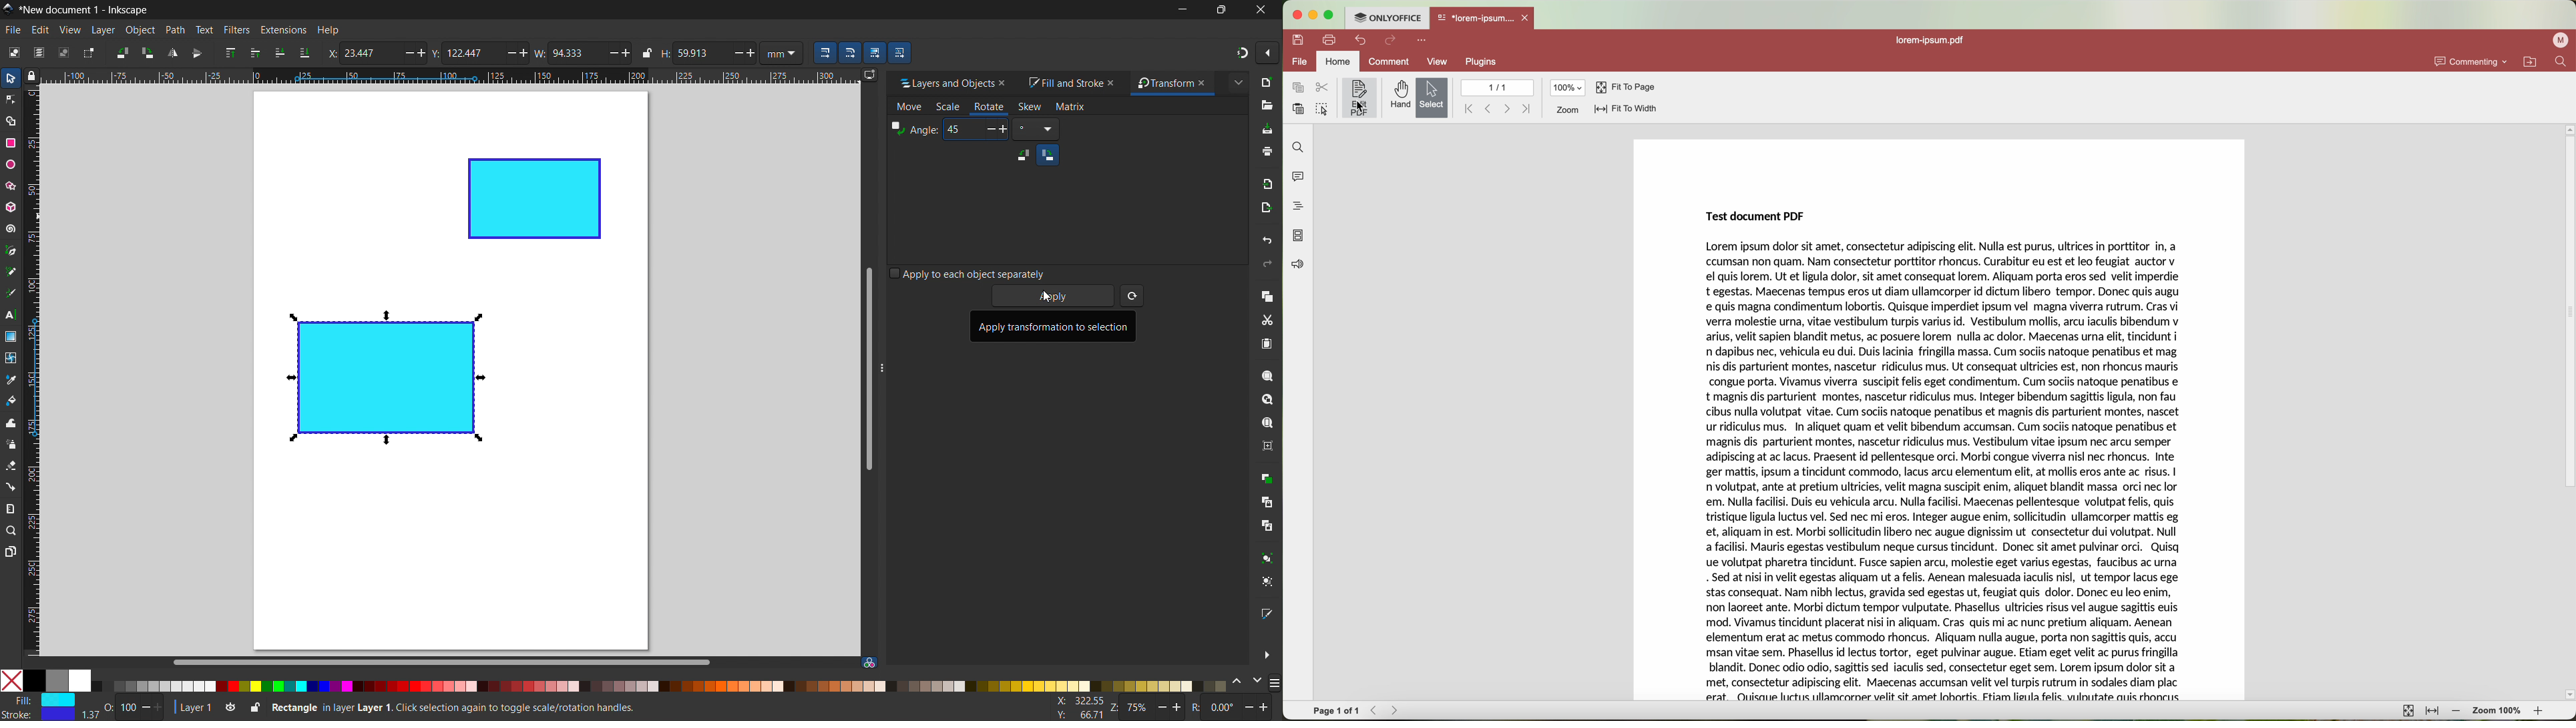 Image resolution: width=2576 pixels, height=728 pixels. What do you see at coordinates (1053, 326) in the screenshot?
I see `apply transformation to selection` at bounding box center [1053, 326].